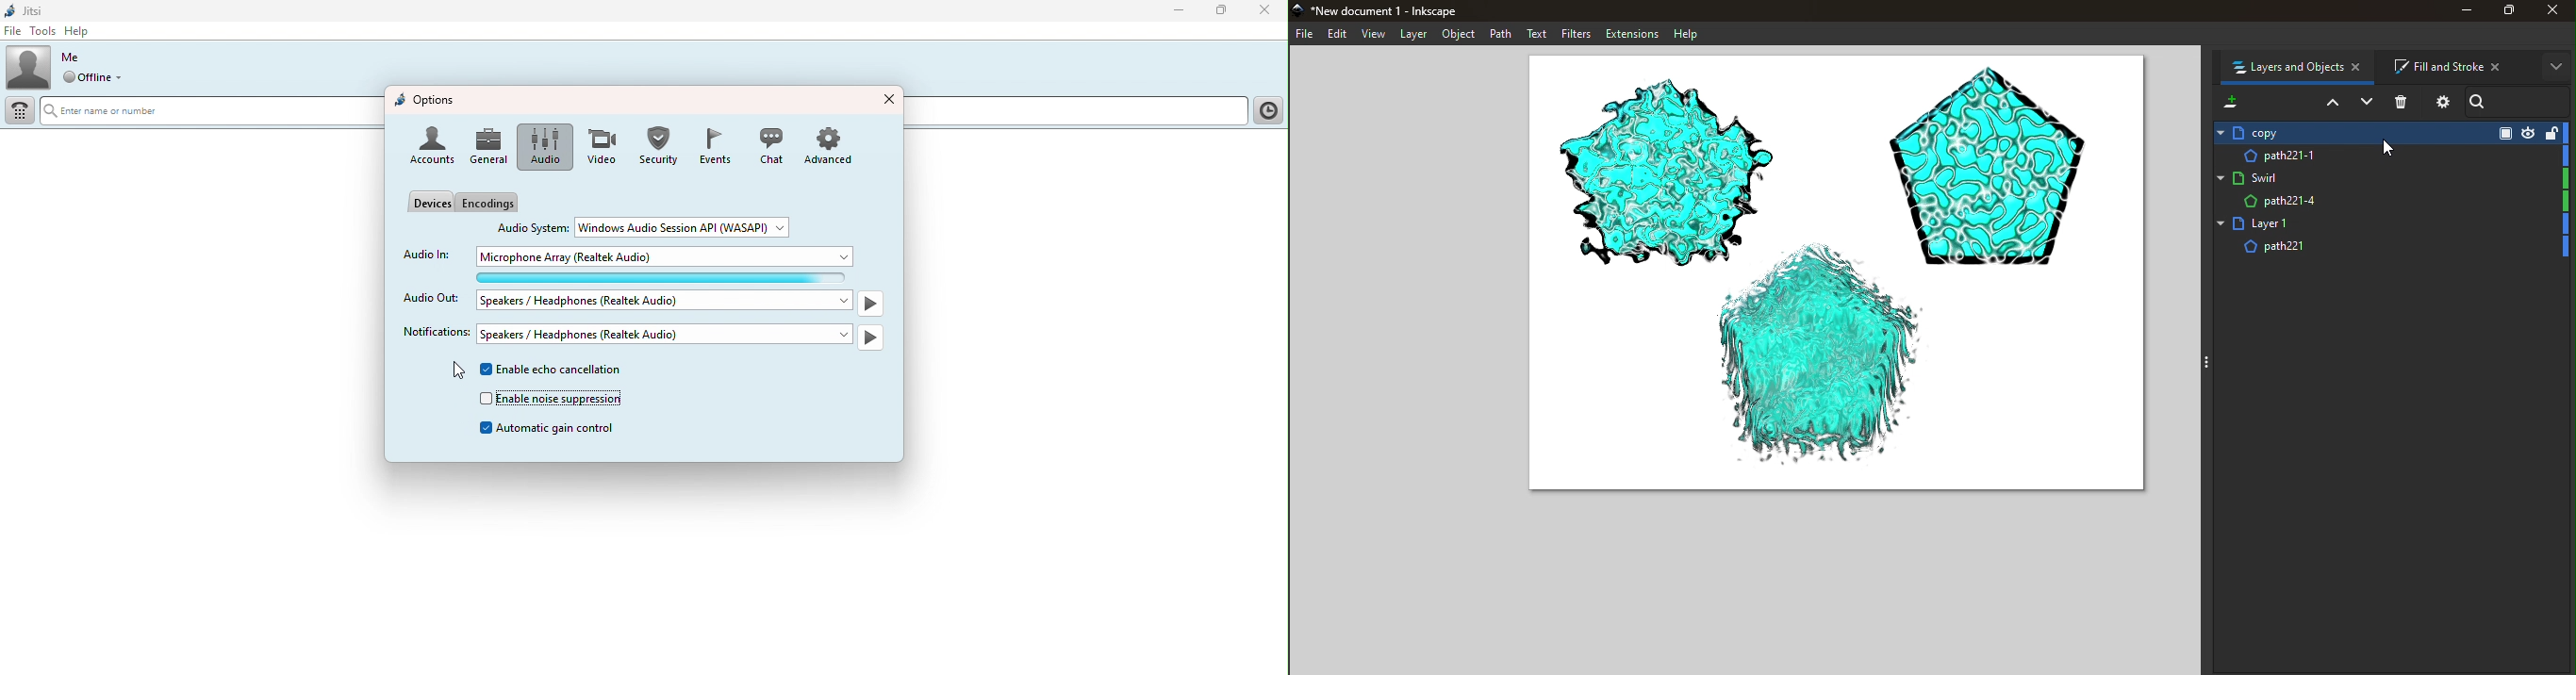 The image size is (2576, 700). Describe the element at coordinates (2300, 69) in the screenshot. I see `Layers and objects` at that location.